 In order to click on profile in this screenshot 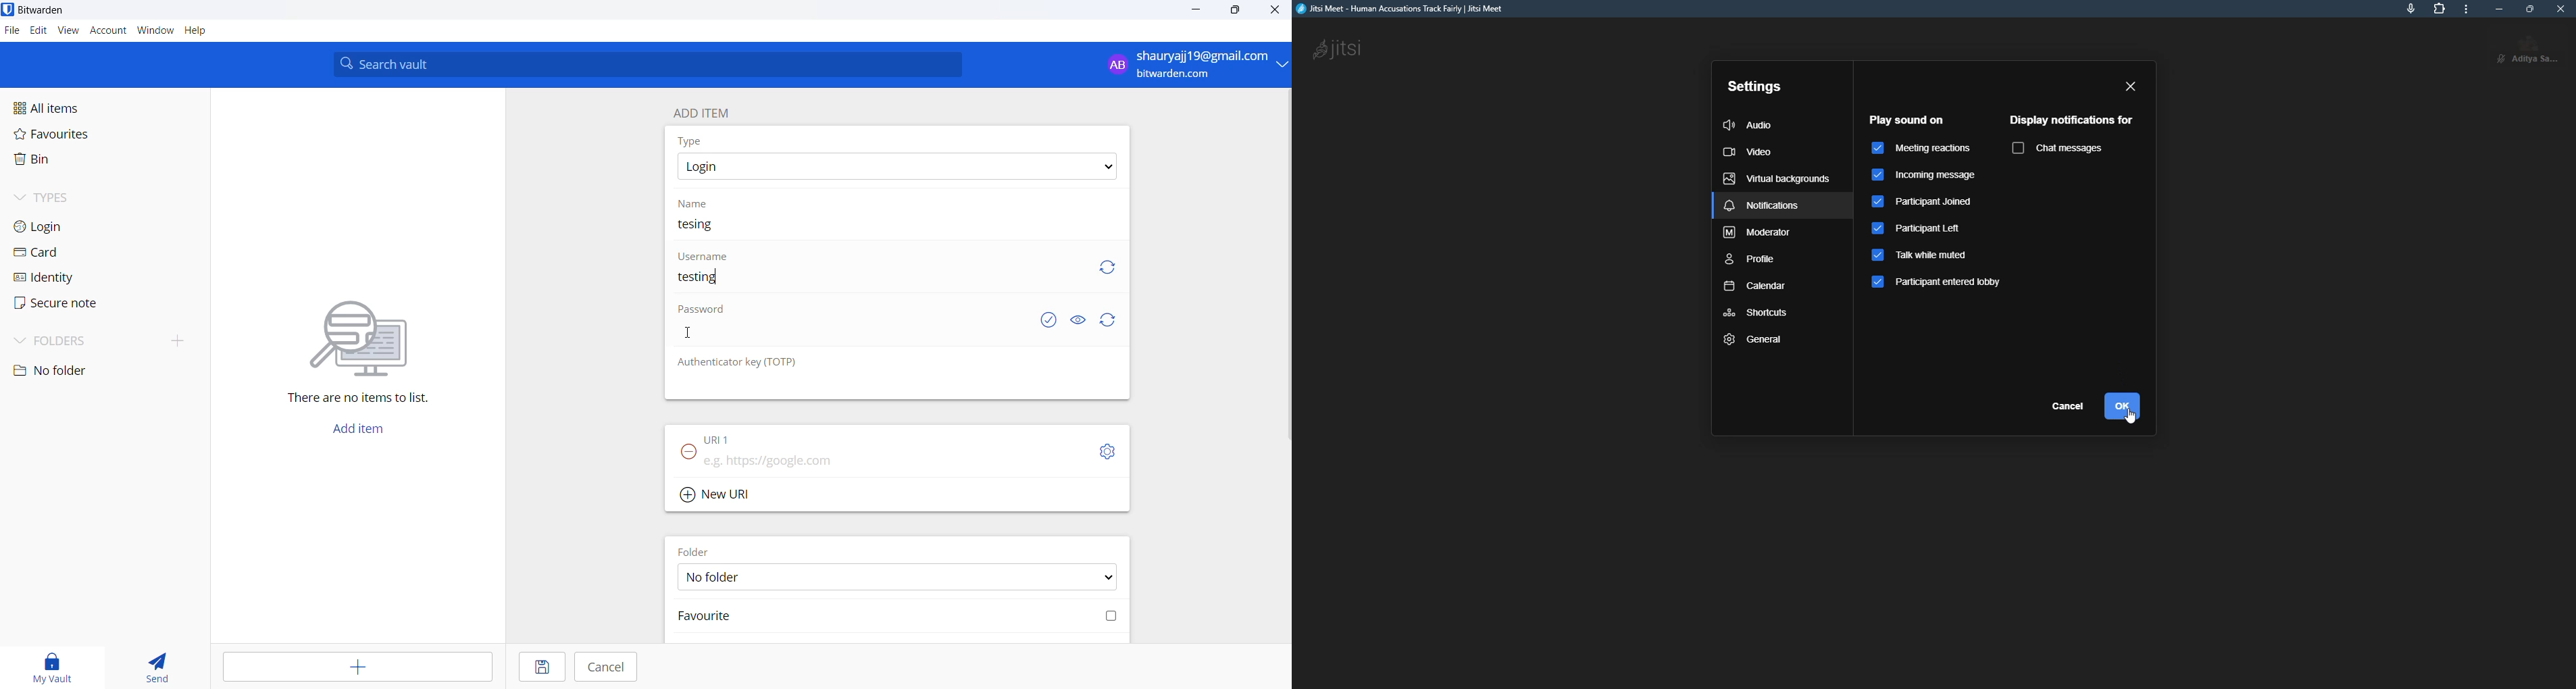, I will do `click(2538, 51)`.